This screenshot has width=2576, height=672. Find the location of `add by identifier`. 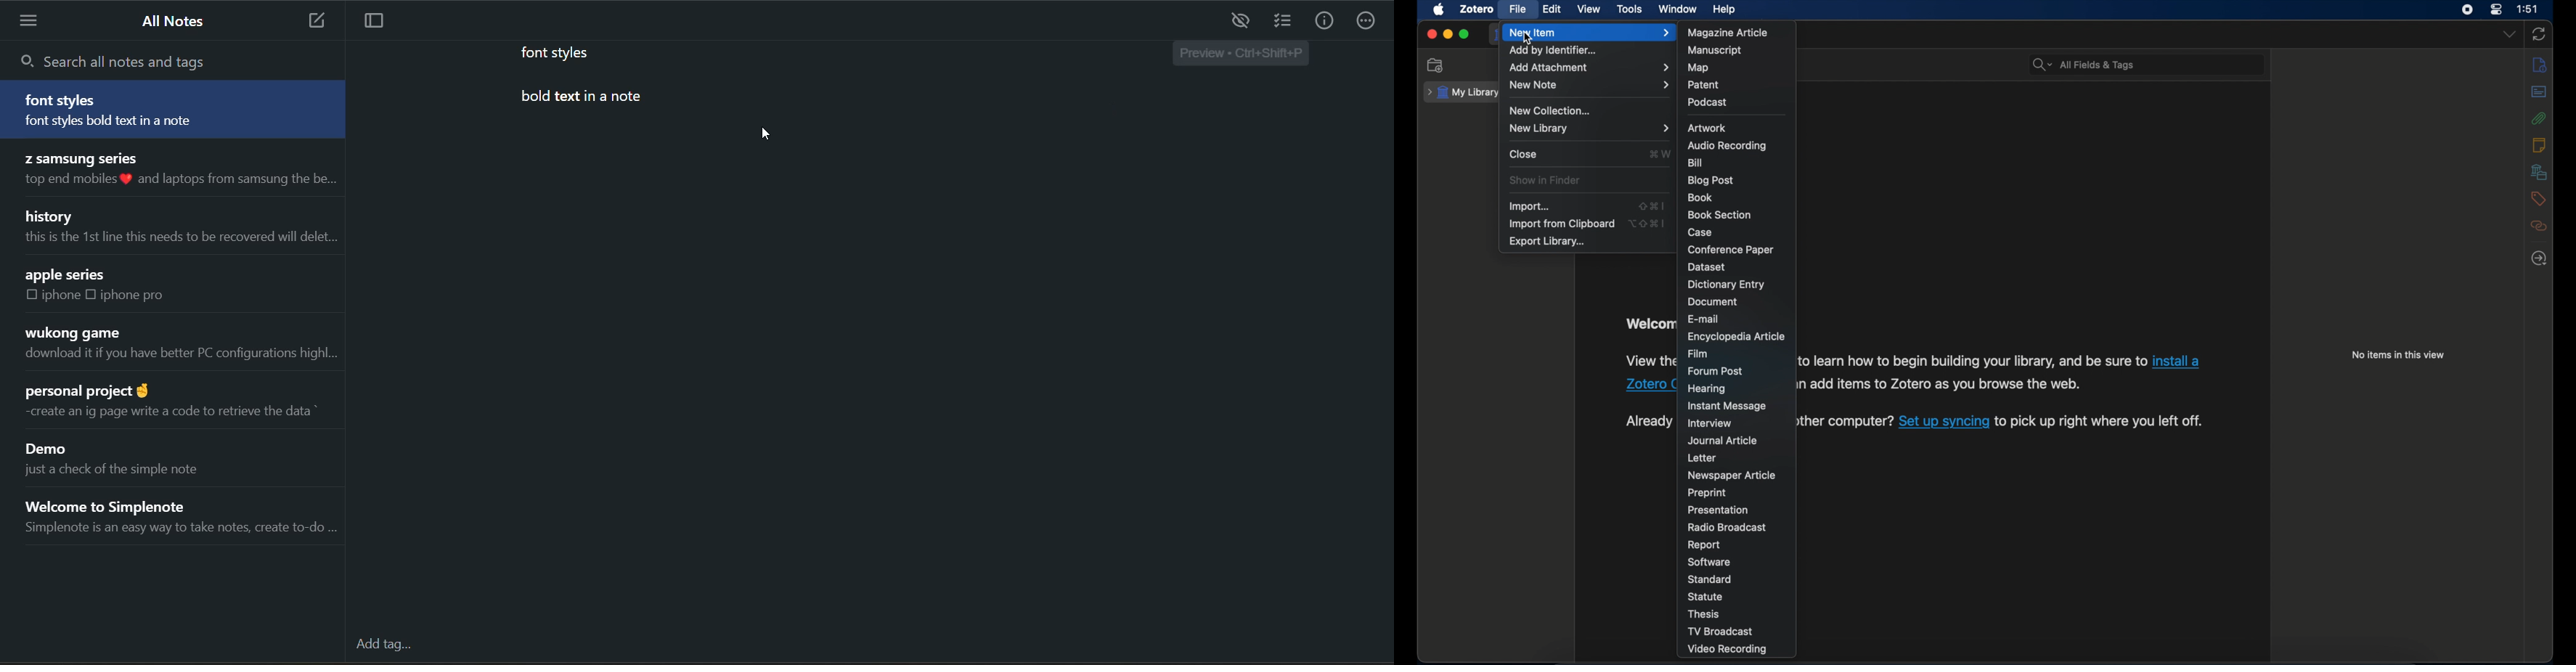

add by identifier is located at coordinates (1554, 50).